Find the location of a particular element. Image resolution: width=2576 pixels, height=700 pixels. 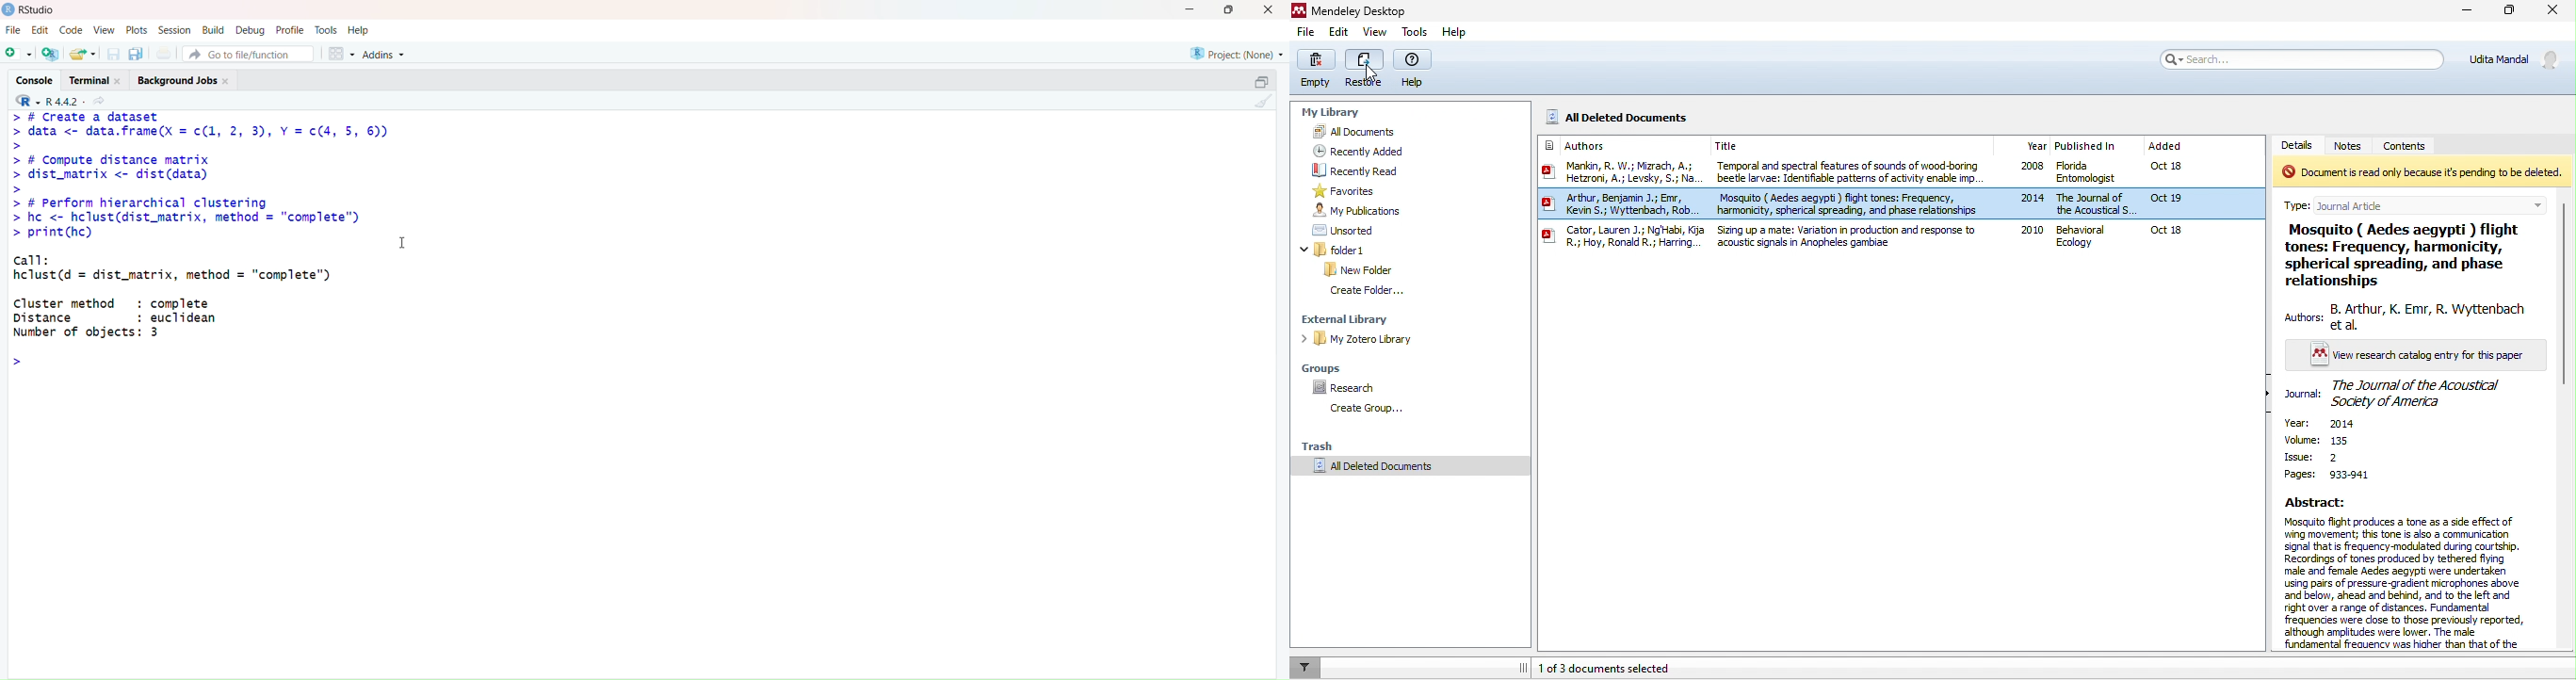

R .4.4.2~/ is located at coordinates (65, 102).